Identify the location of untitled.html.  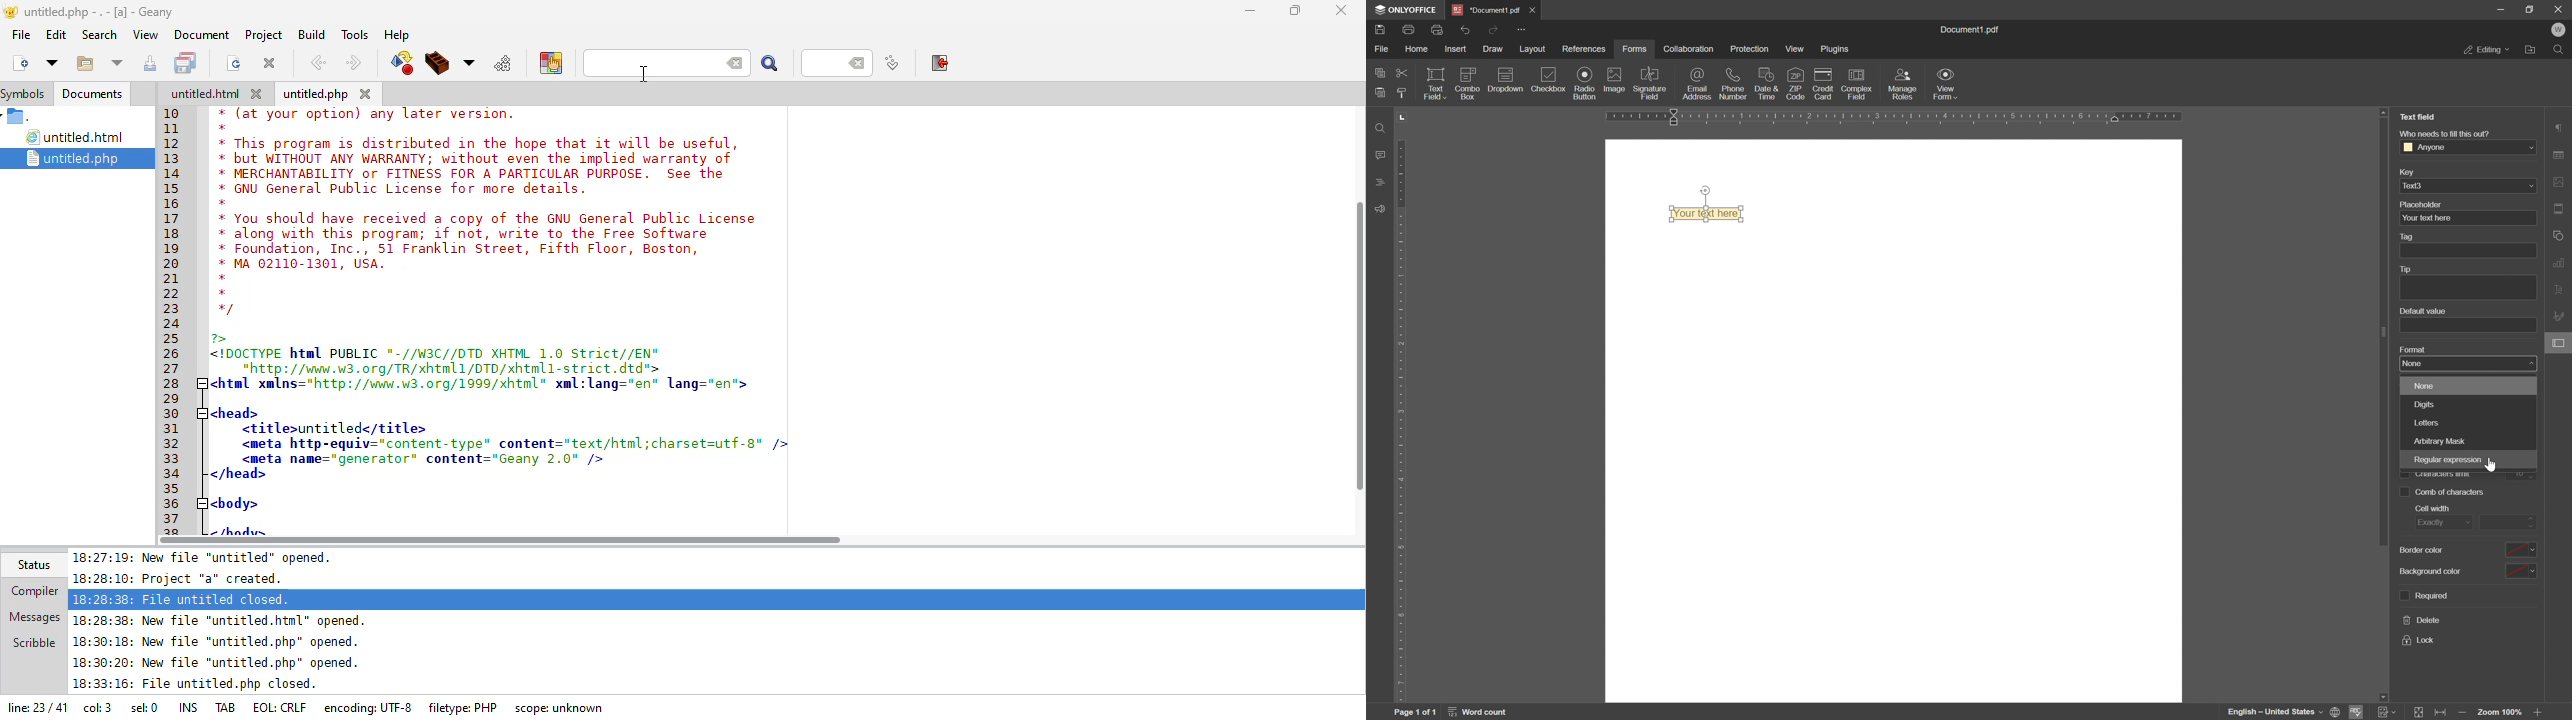
(78, 138).